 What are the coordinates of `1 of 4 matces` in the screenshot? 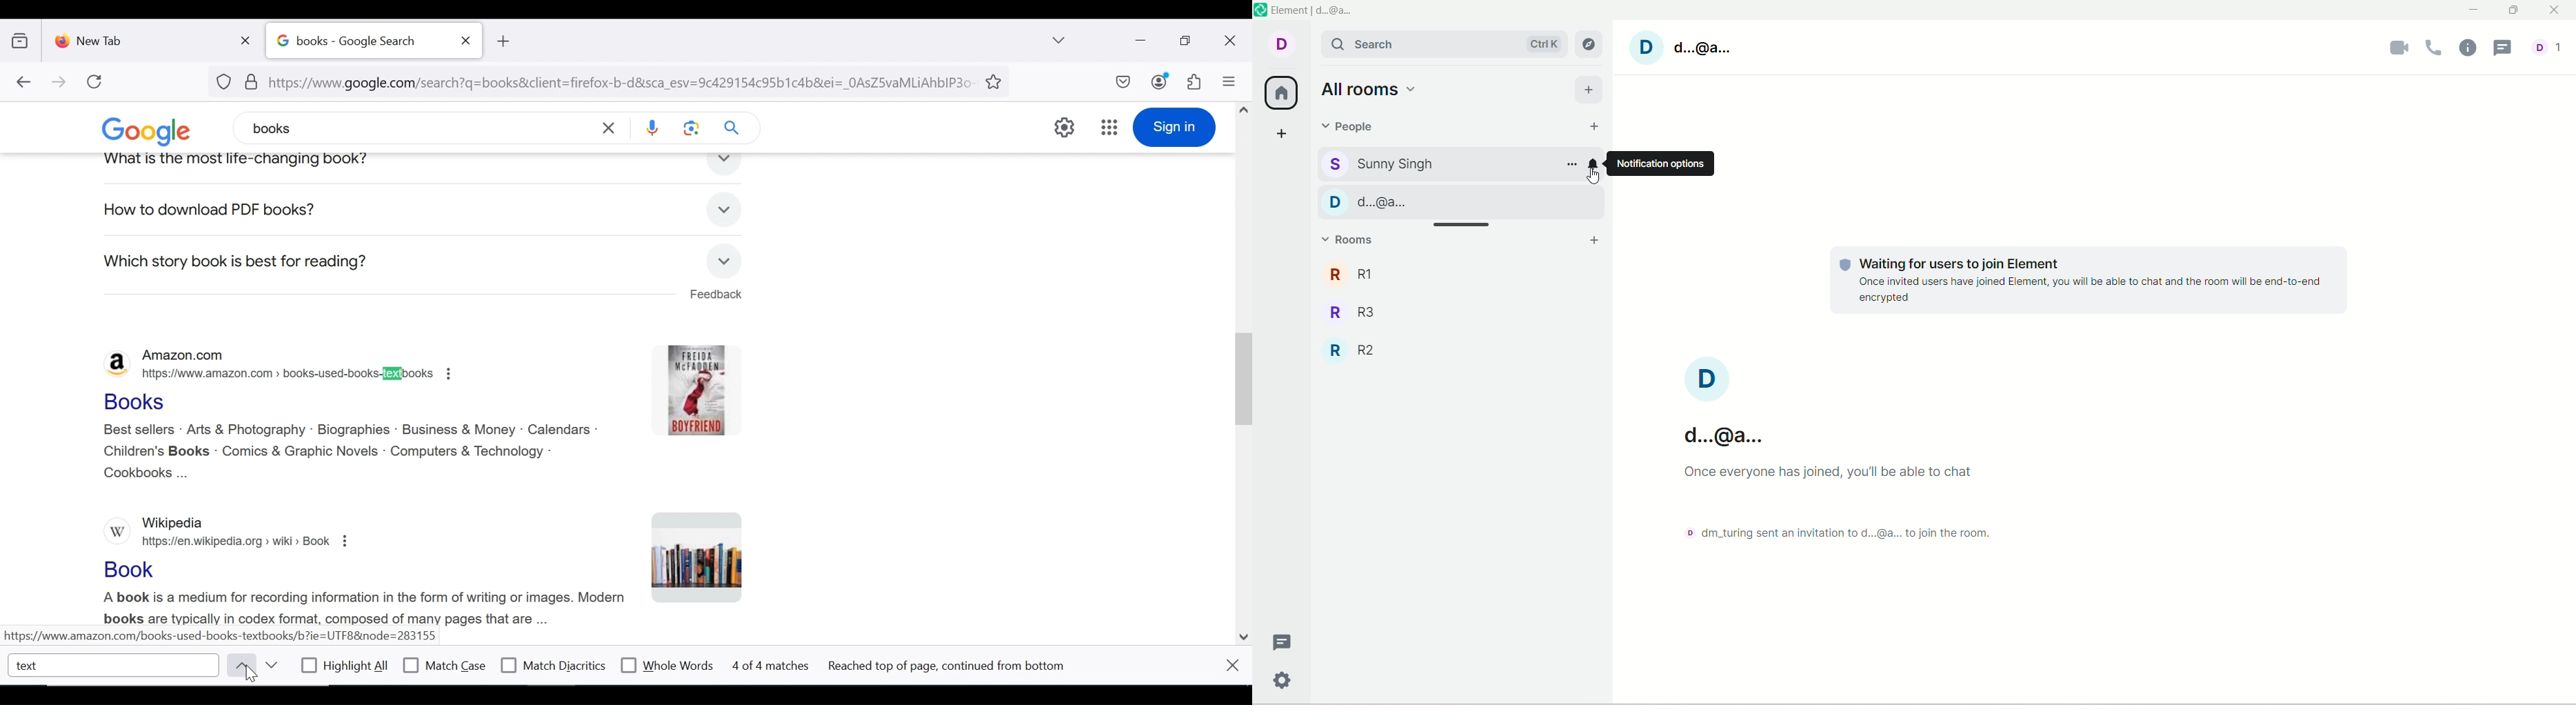 It's located at (774, 666).